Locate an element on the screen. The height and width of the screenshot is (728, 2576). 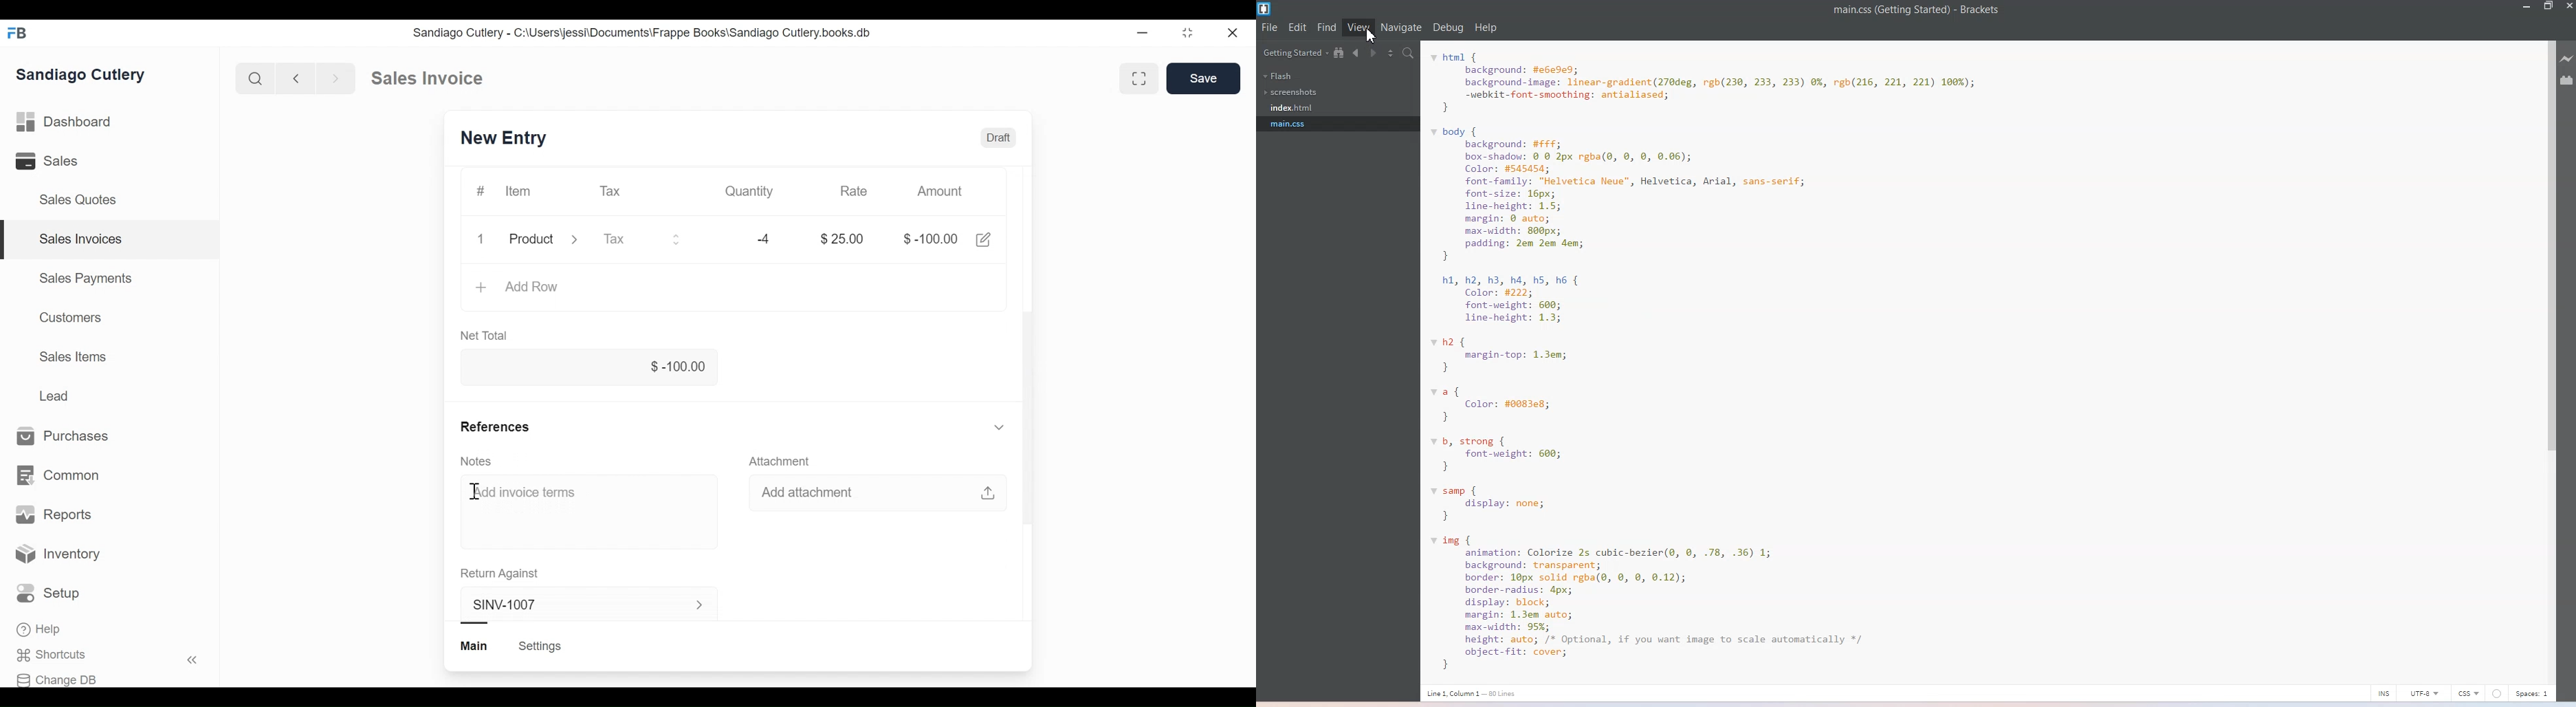
 Sales is located at coordinates (44, 160).